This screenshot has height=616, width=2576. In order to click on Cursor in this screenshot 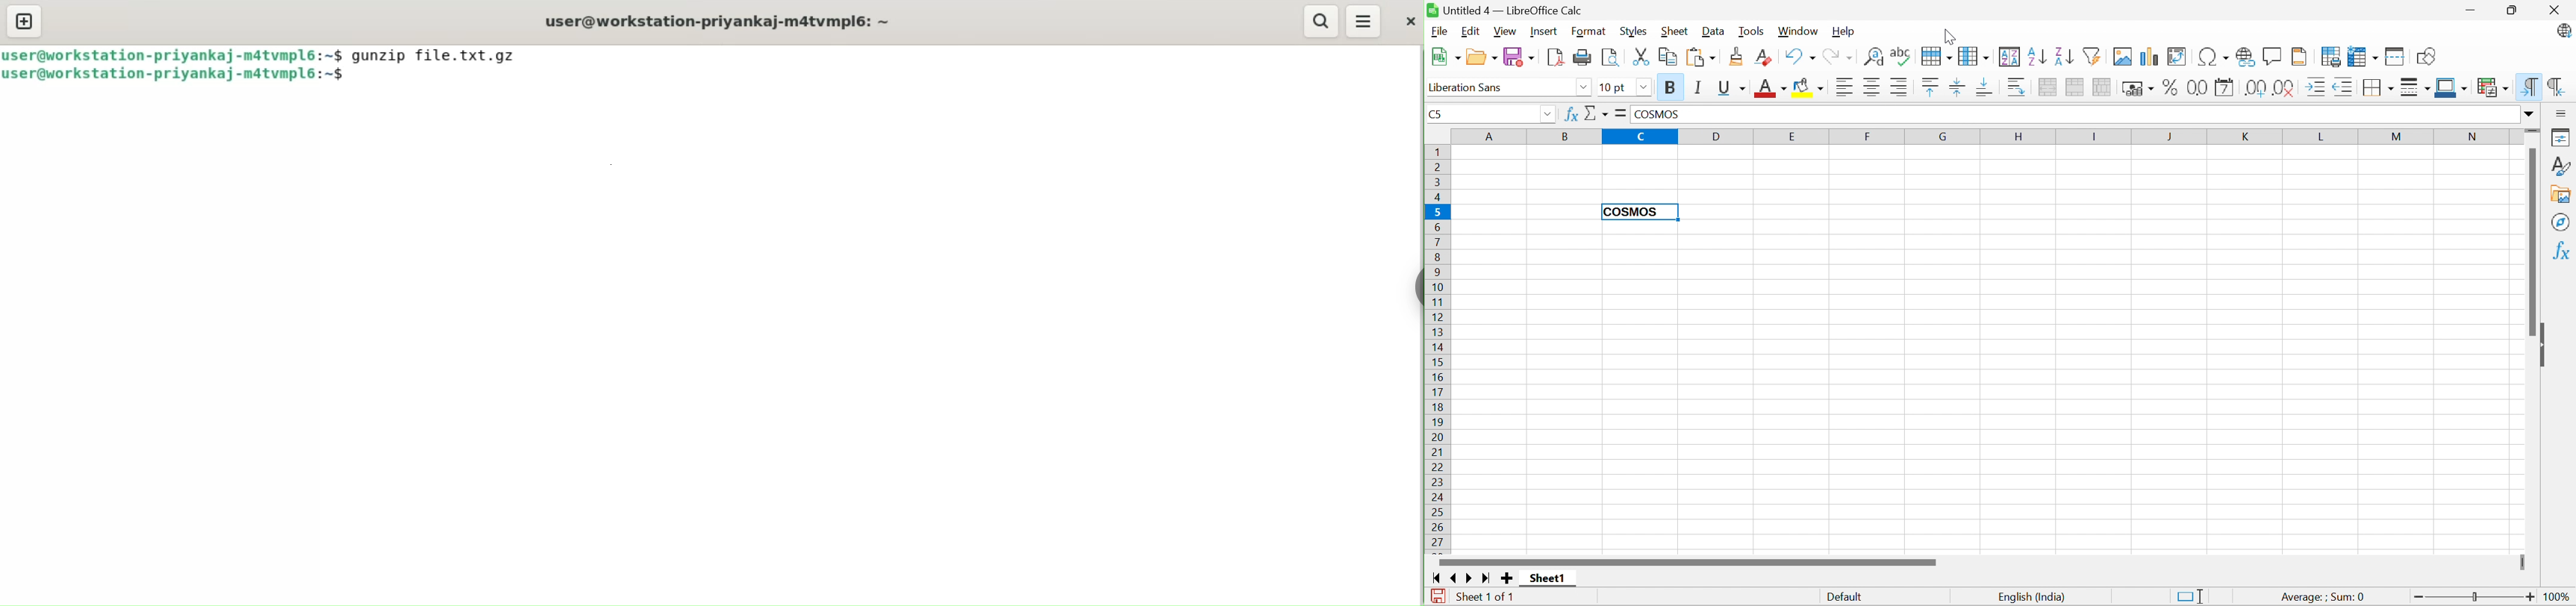, I will do `click(1949, 35)`.